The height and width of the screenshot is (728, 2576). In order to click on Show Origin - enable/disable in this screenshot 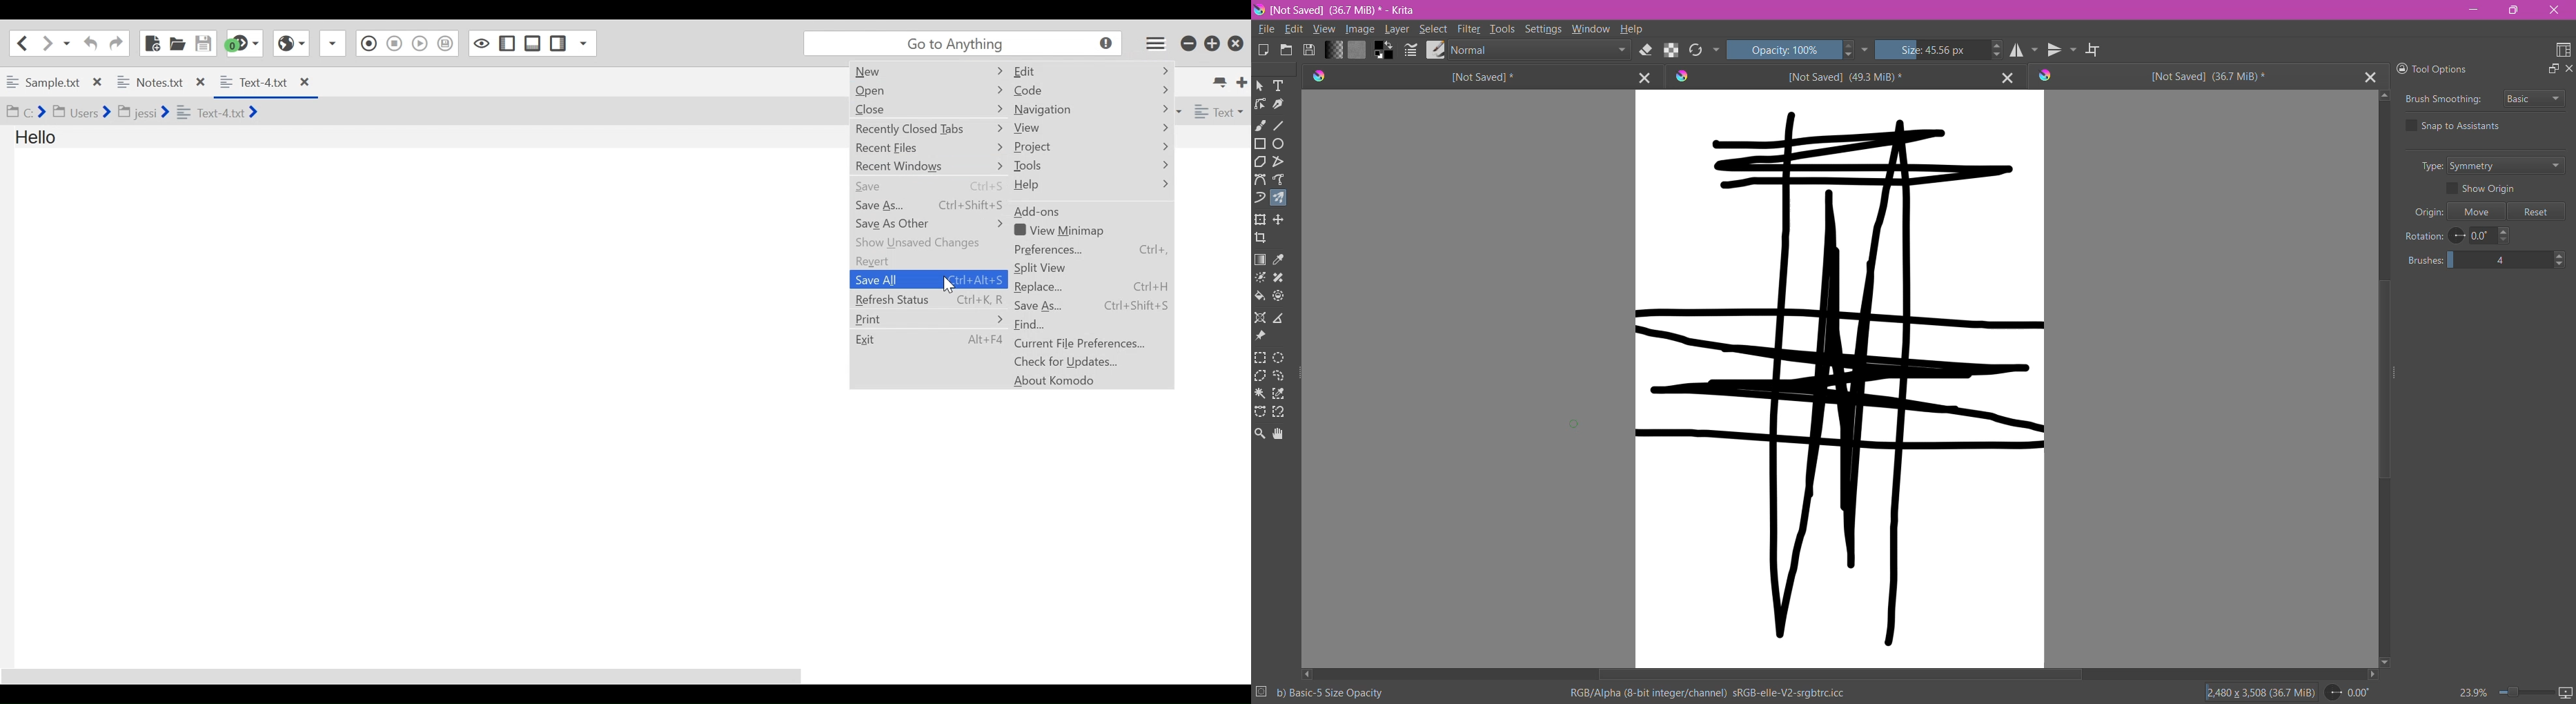, I will do `click(2486, 189)`.